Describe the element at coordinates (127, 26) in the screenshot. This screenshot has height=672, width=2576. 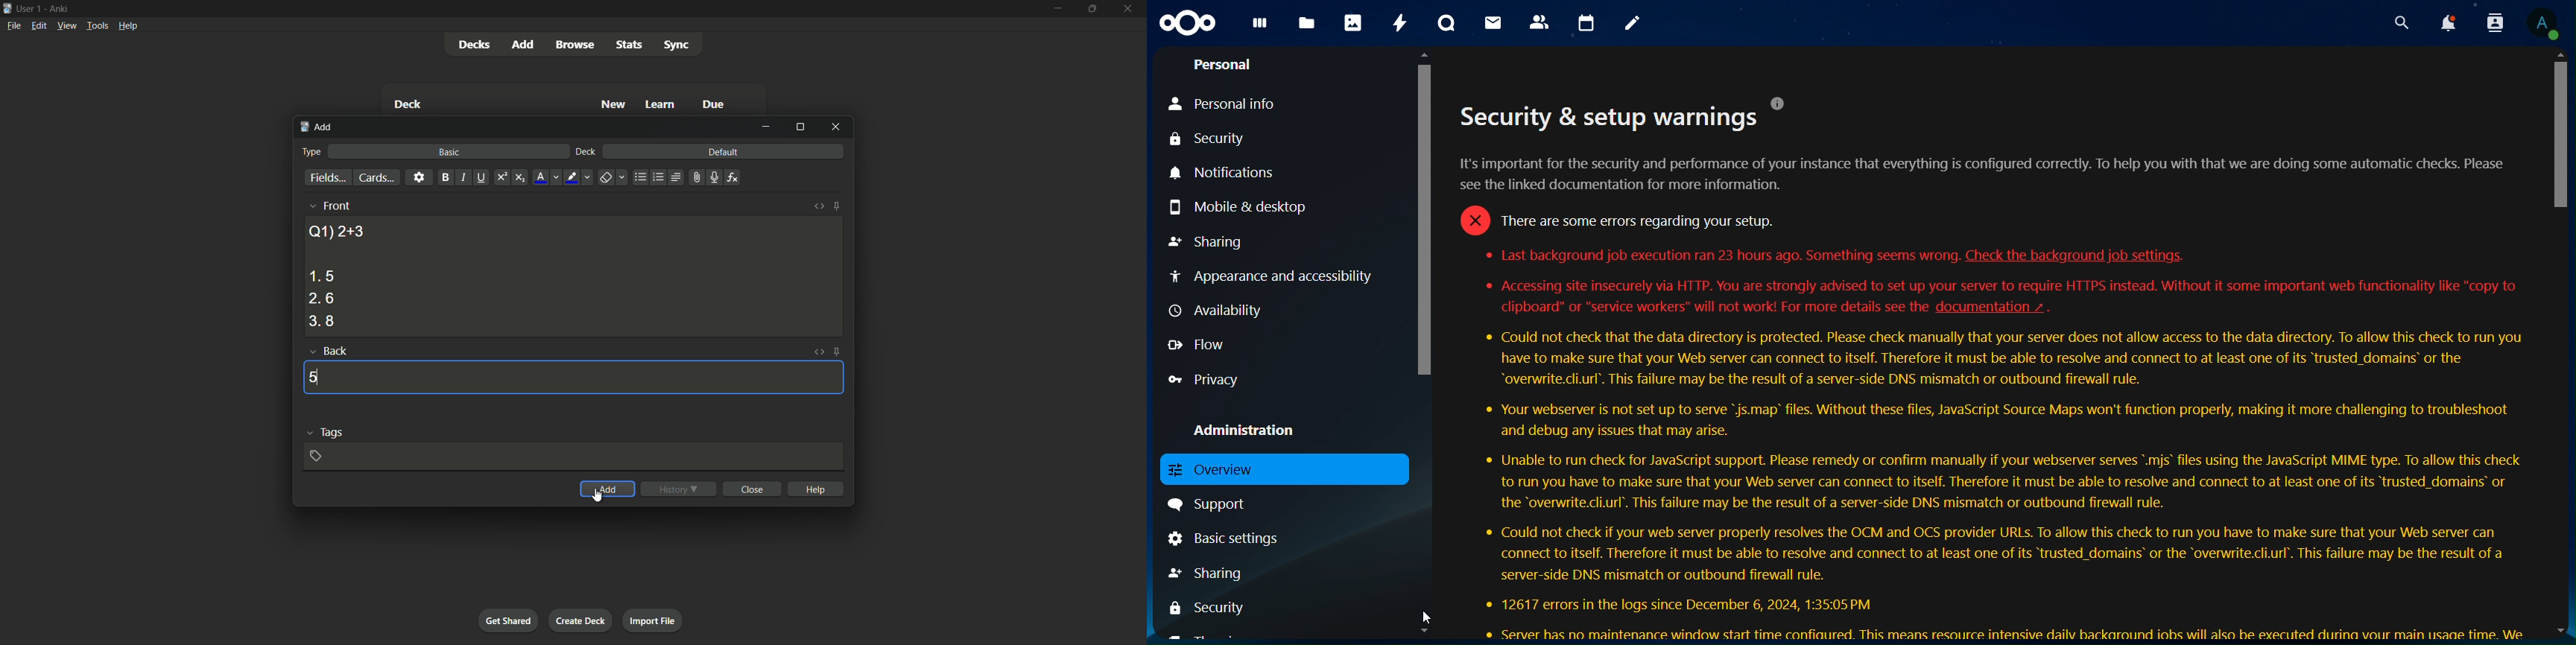
I see `help menu` at that location.